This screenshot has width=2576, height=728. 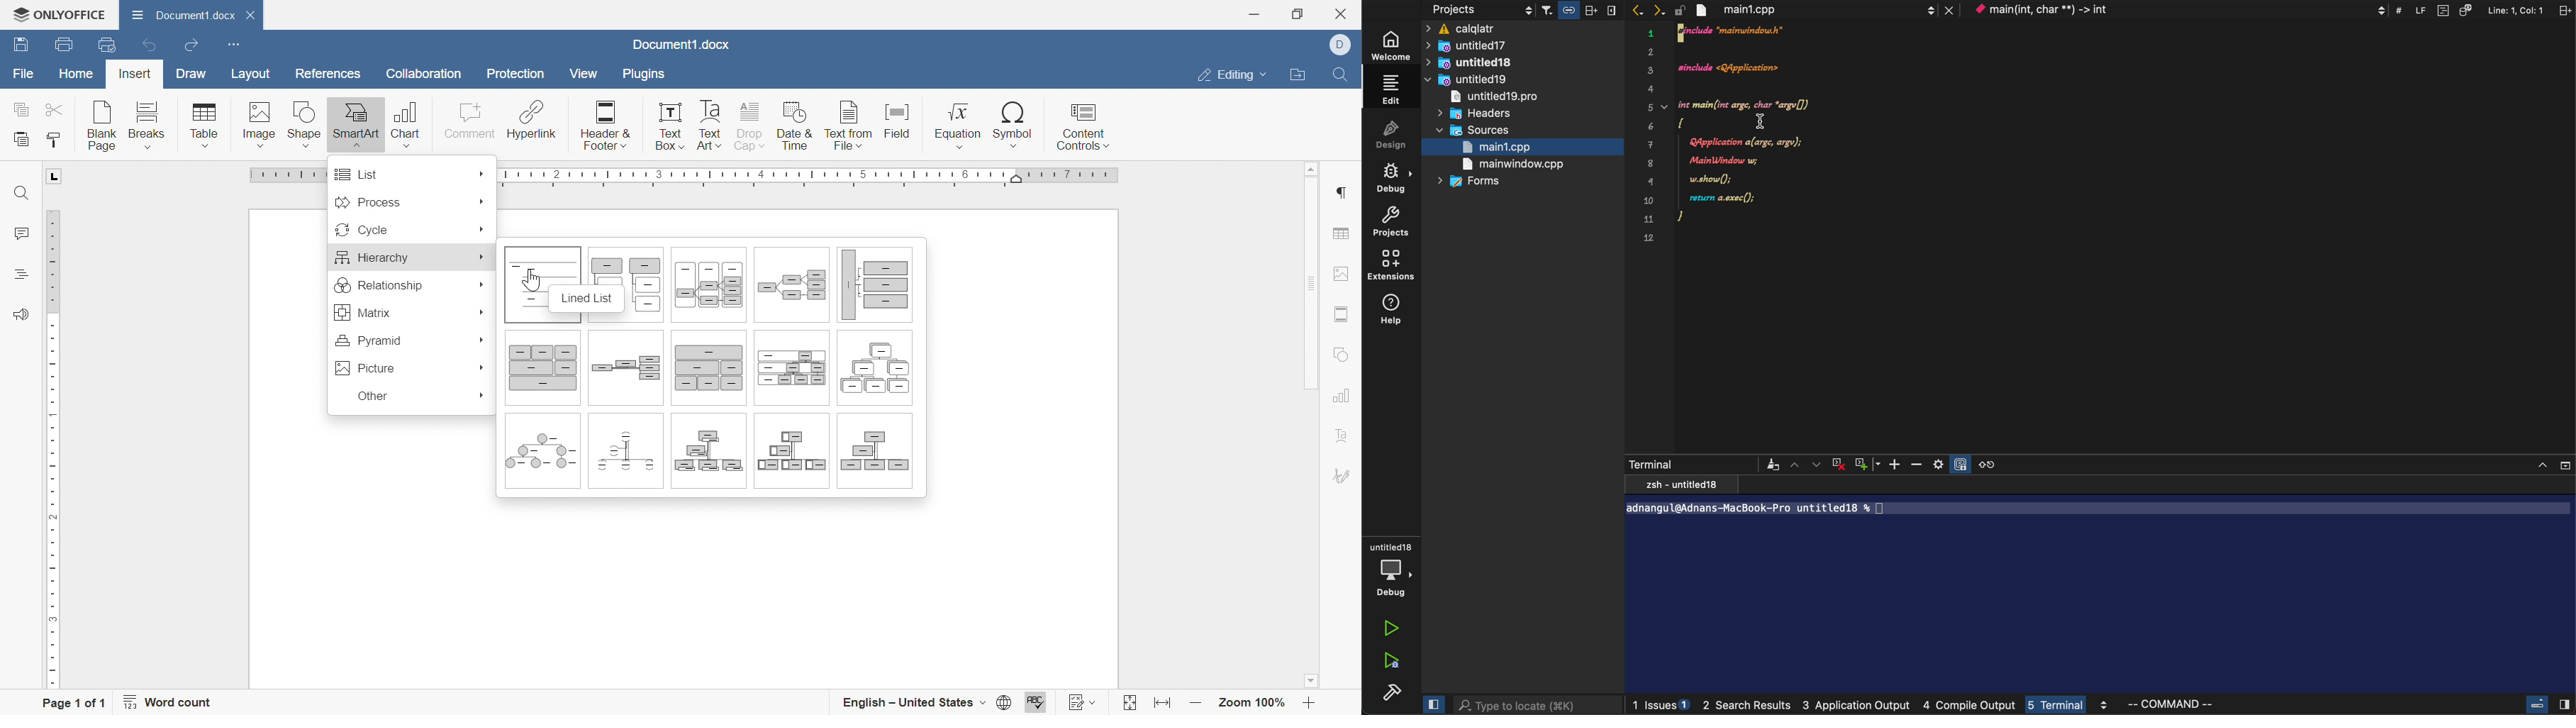 I want to click on Undo, so click(x=146, y=45).